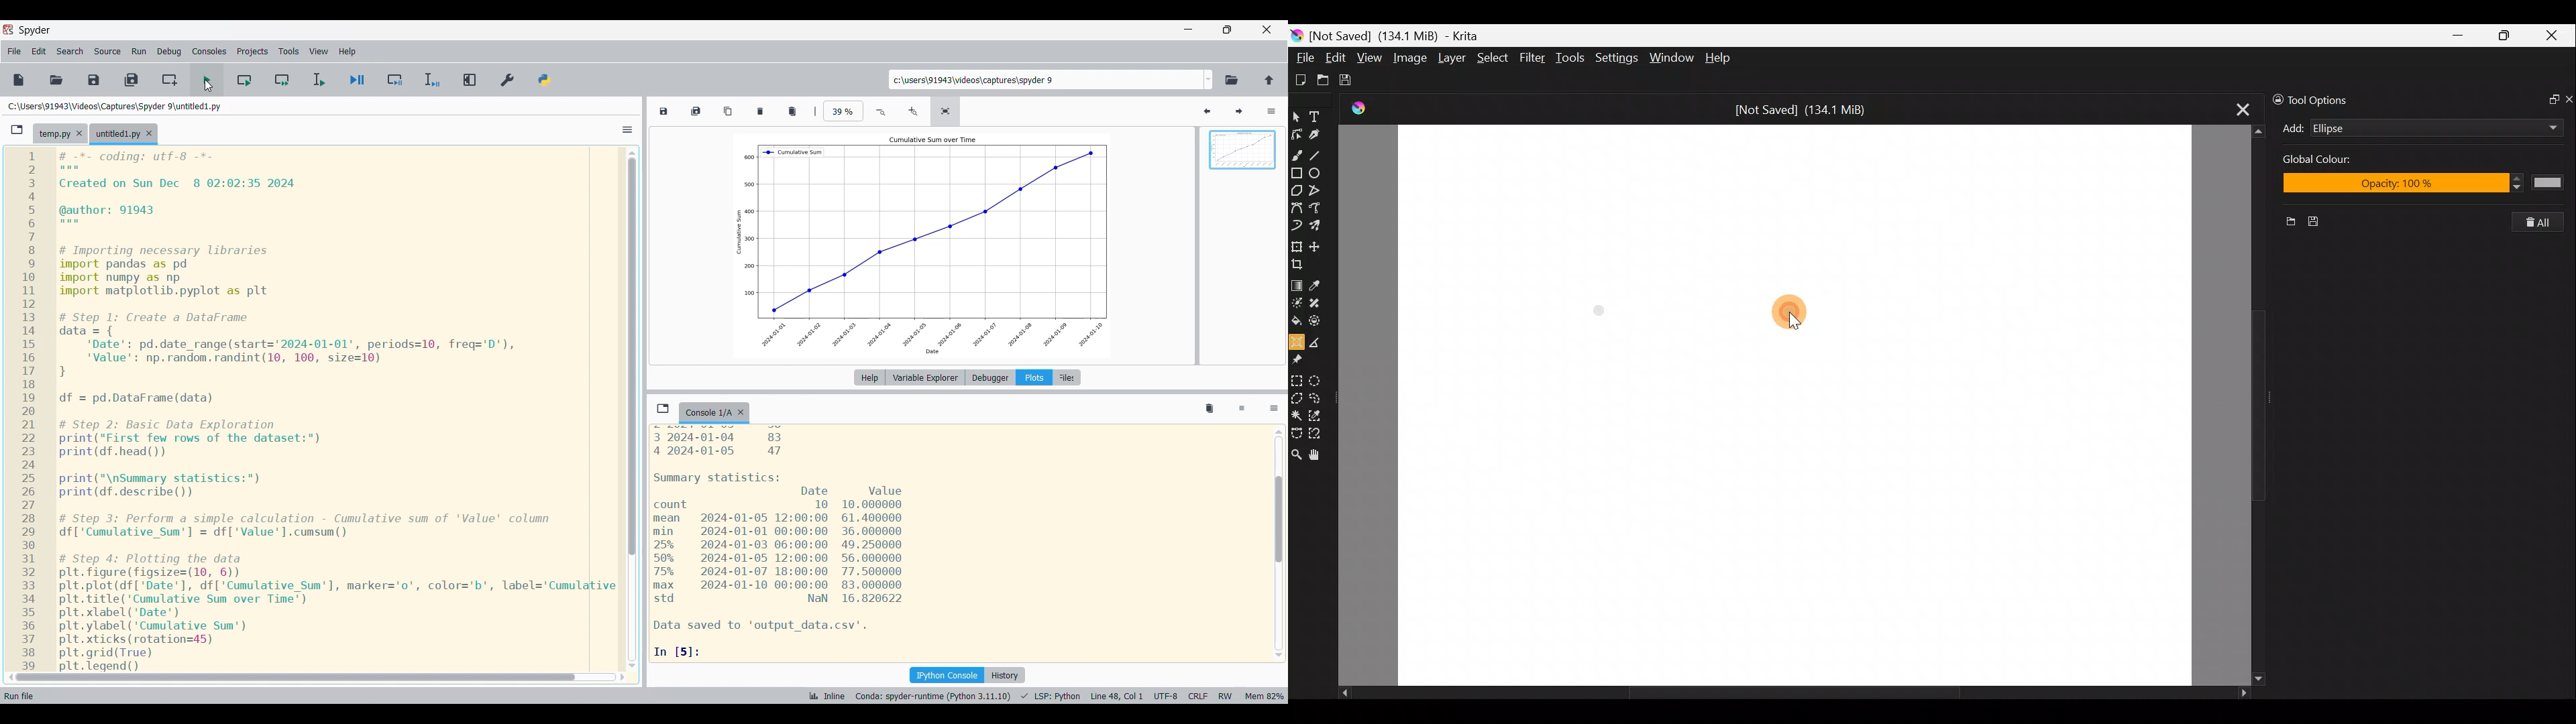 Image resolution: width=2576 pixels, height=728 pixels. Describe the element at coordinates (1267, 29) in the screenshot. I see `Close interface` at that location.